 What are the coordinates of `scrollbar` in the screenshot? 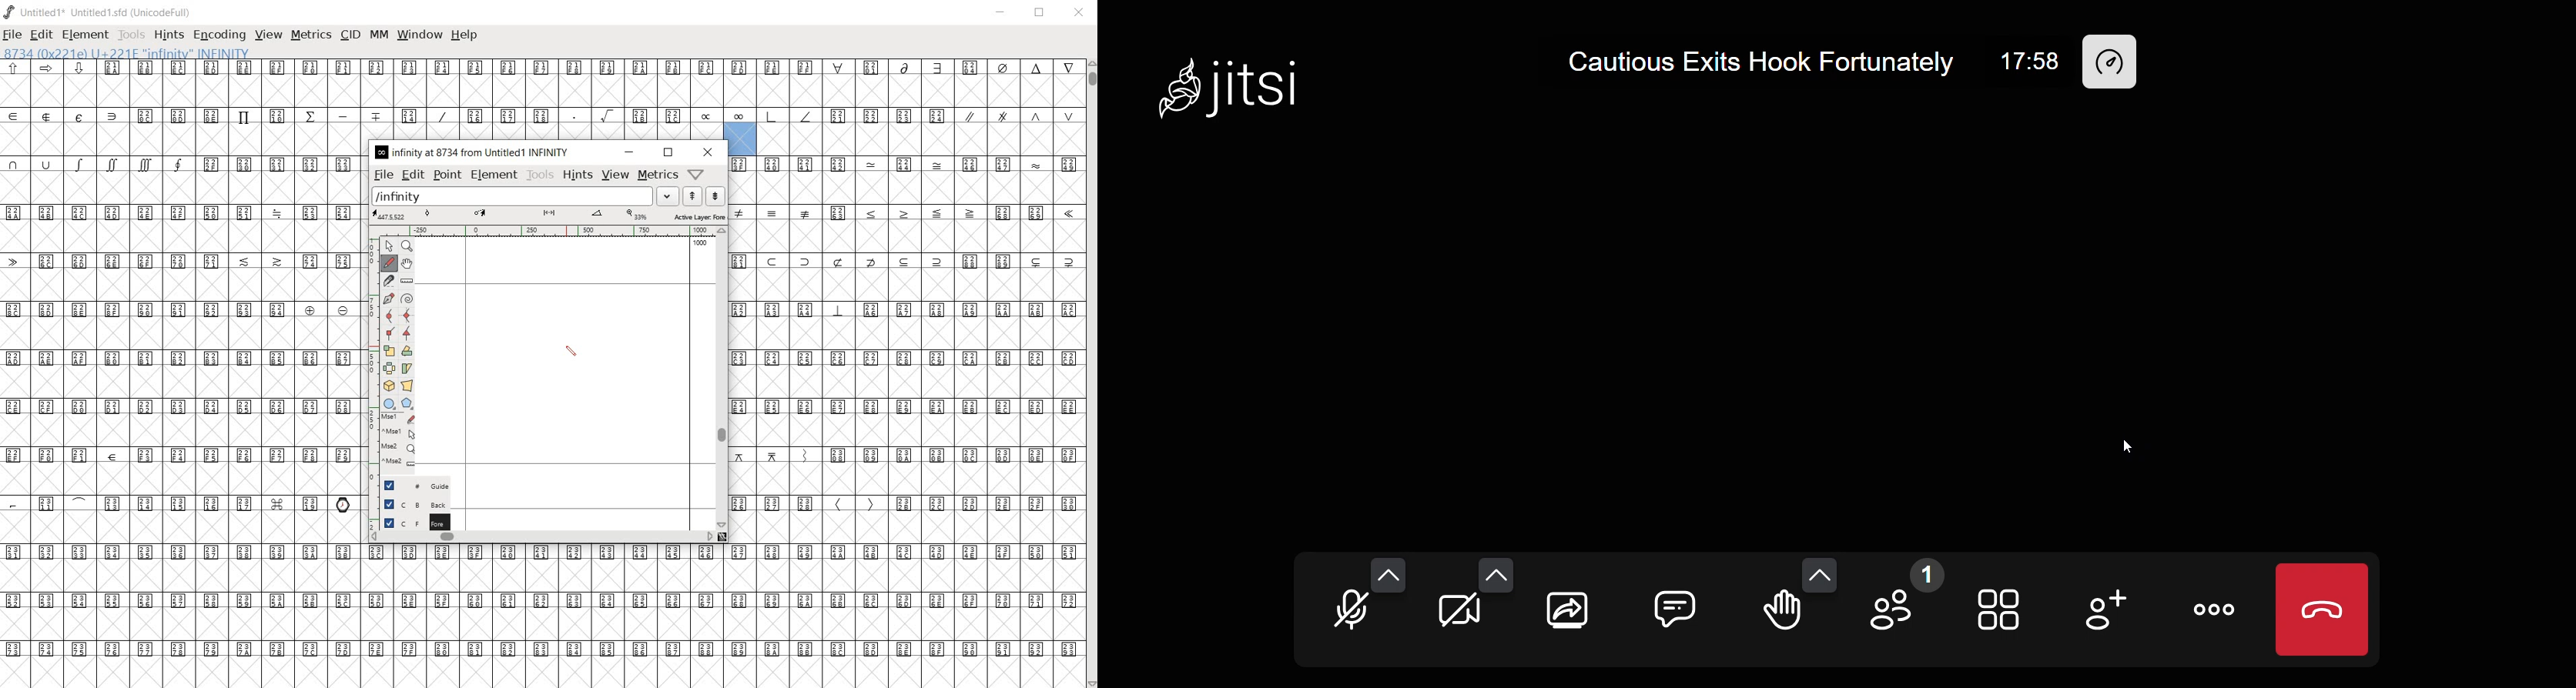 It's located at (543, 538).